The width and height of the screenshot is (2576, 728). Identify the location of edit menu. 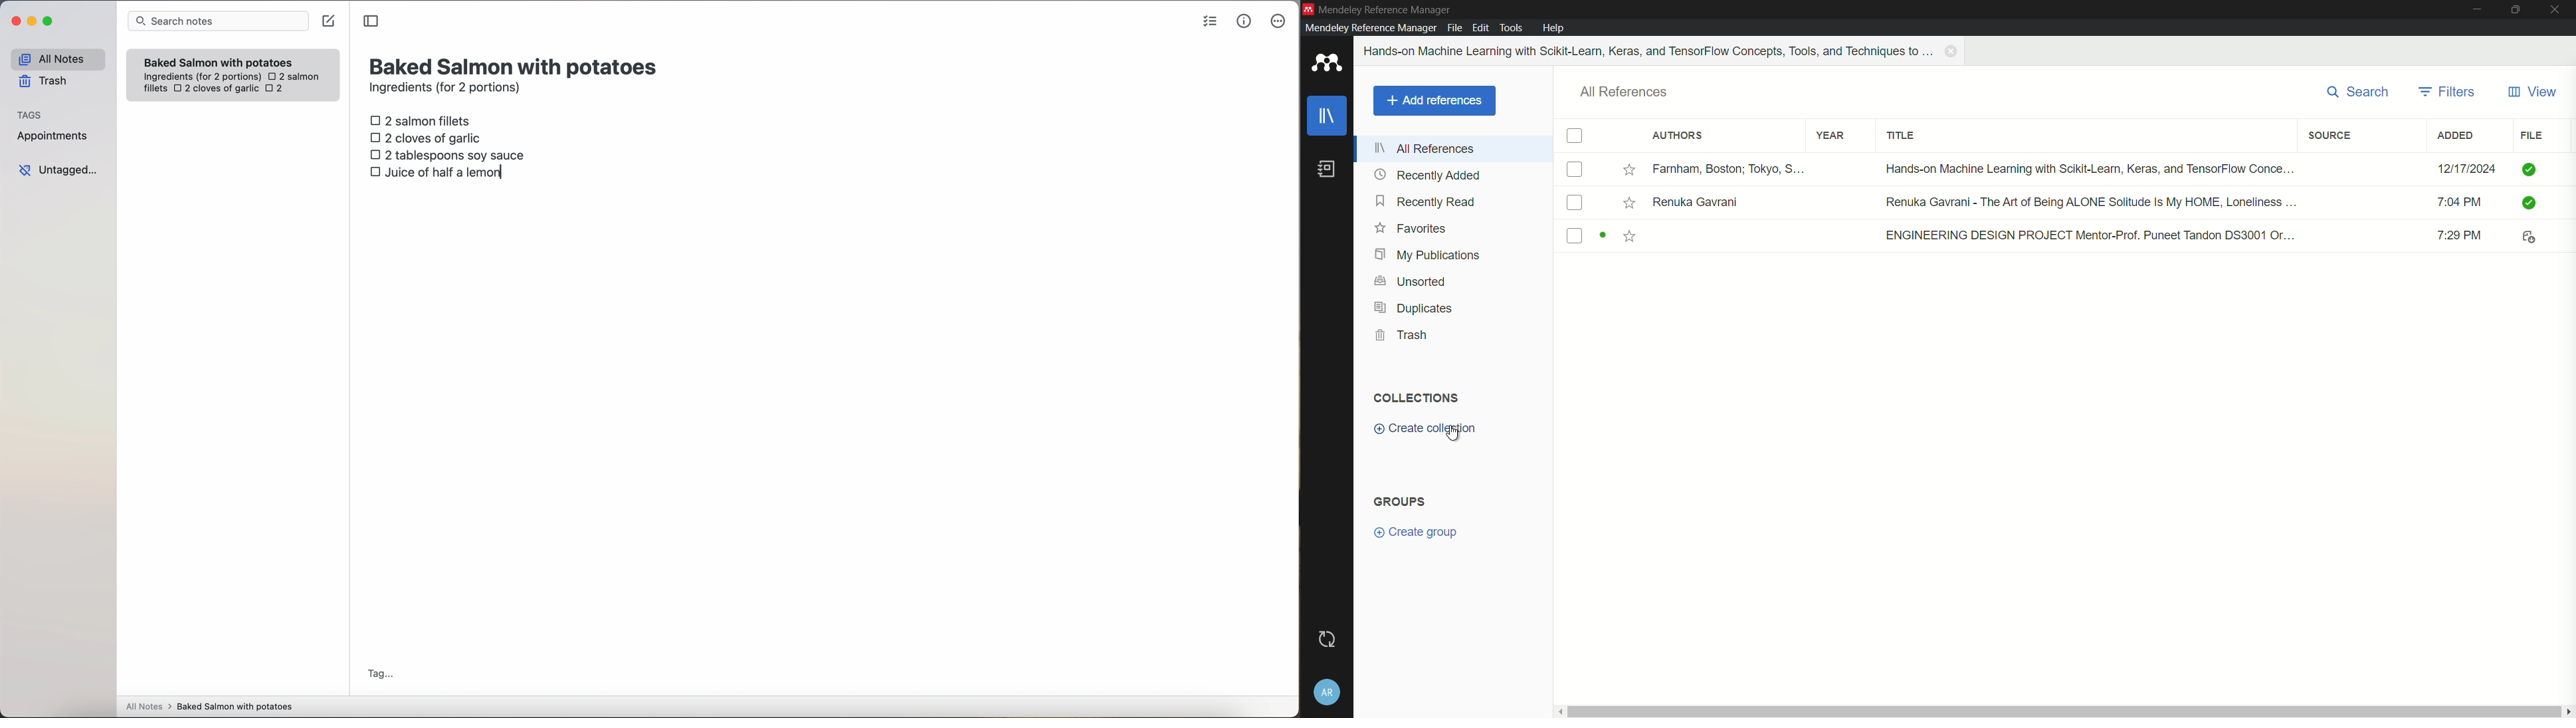
(1481, 28).